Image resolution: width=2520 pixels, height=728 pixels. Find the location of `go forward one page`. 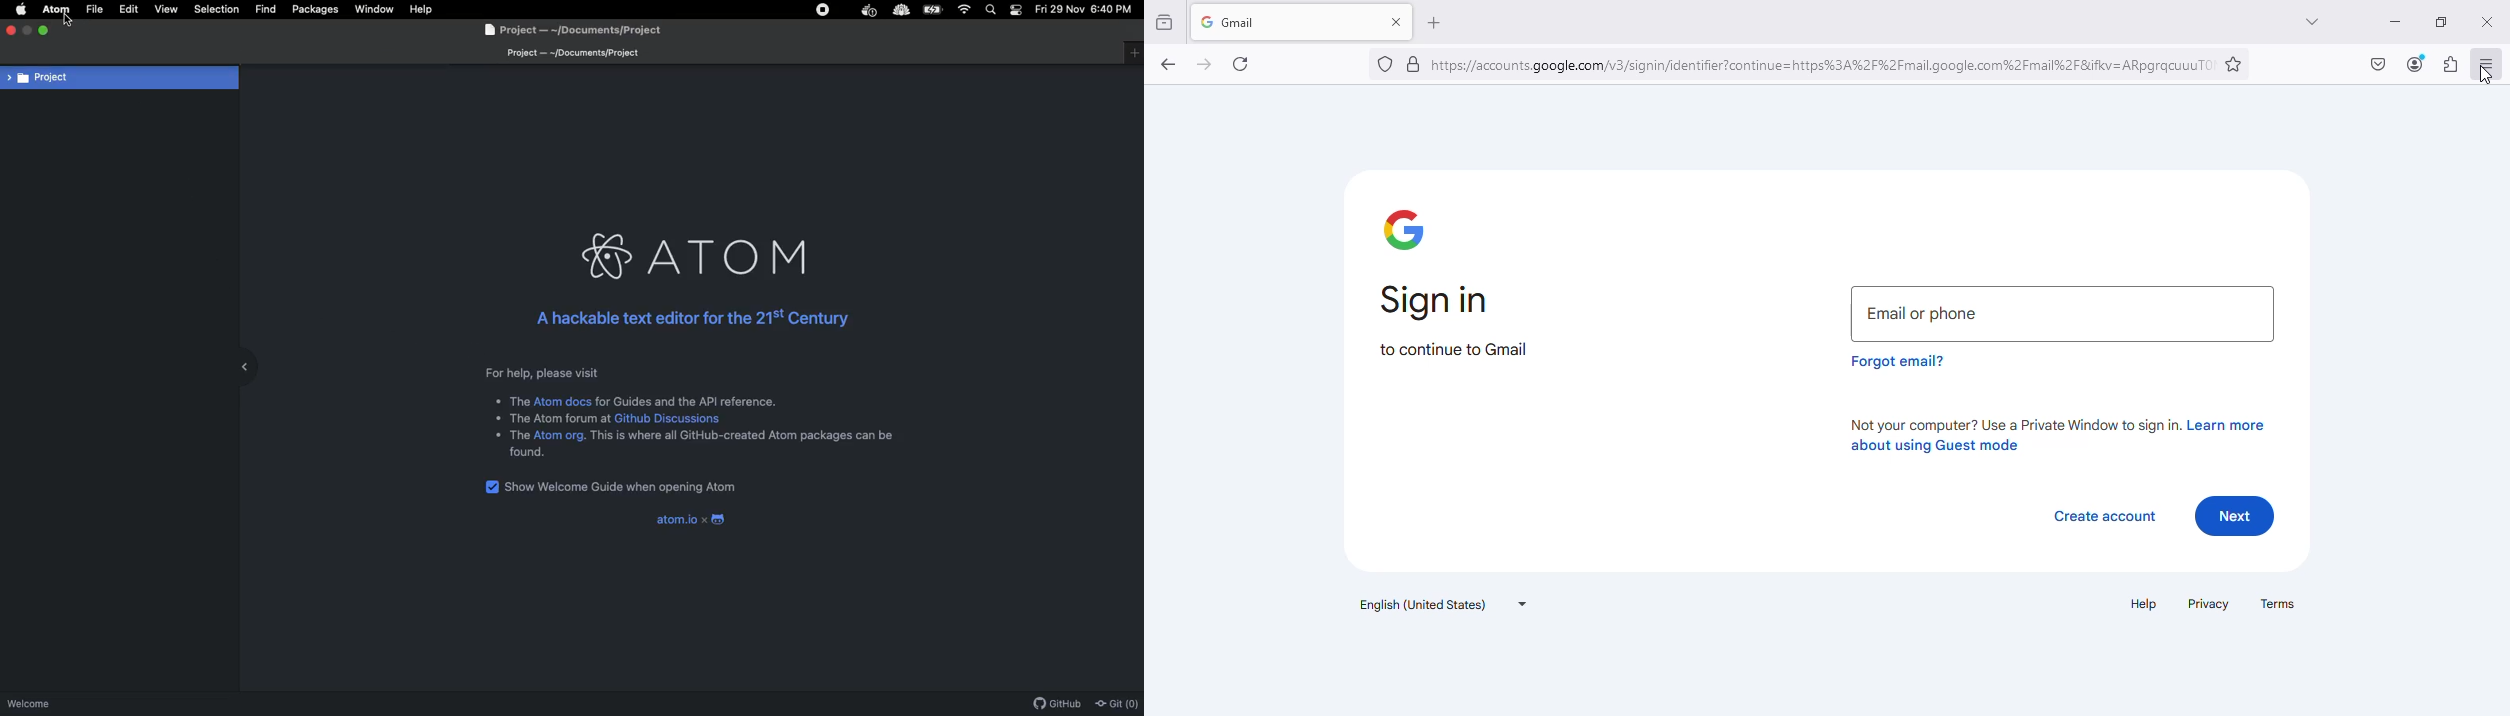

go forward one page is located at coordinates (1205, 65).